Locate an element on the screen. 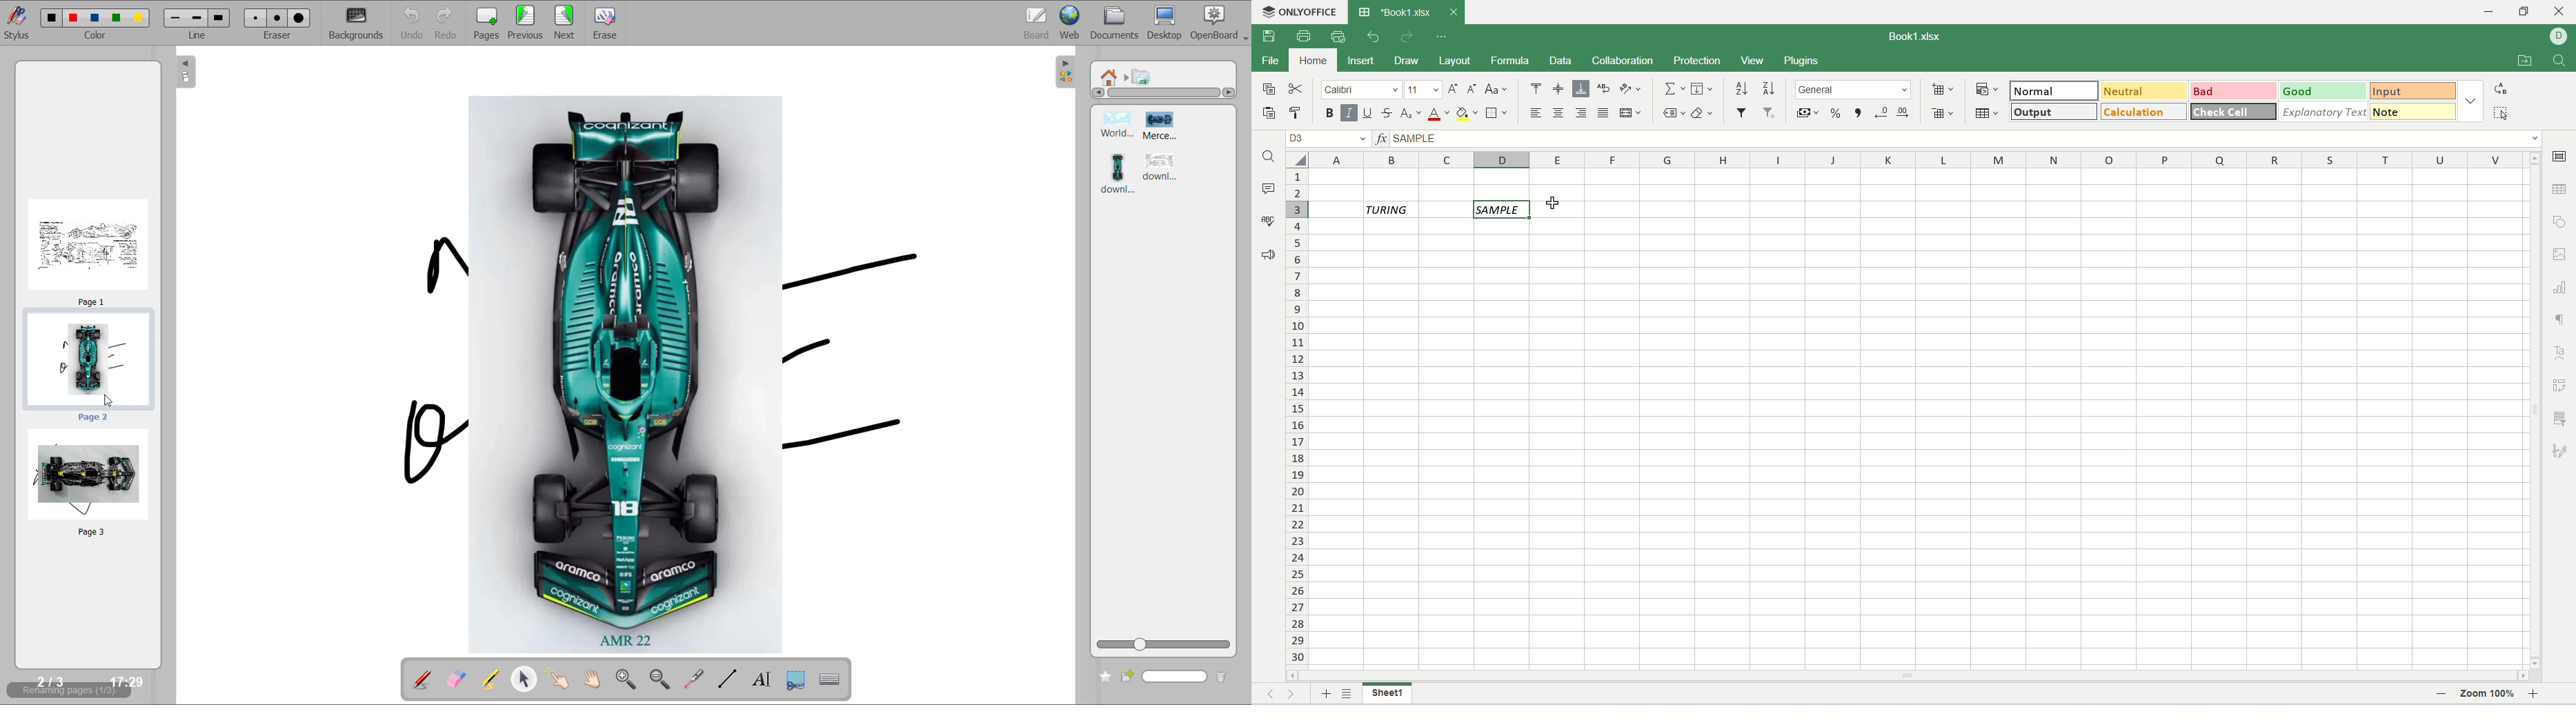 The height and width of the screenshot is (728, 2576). currency style is located at coordinates (1808, 115).